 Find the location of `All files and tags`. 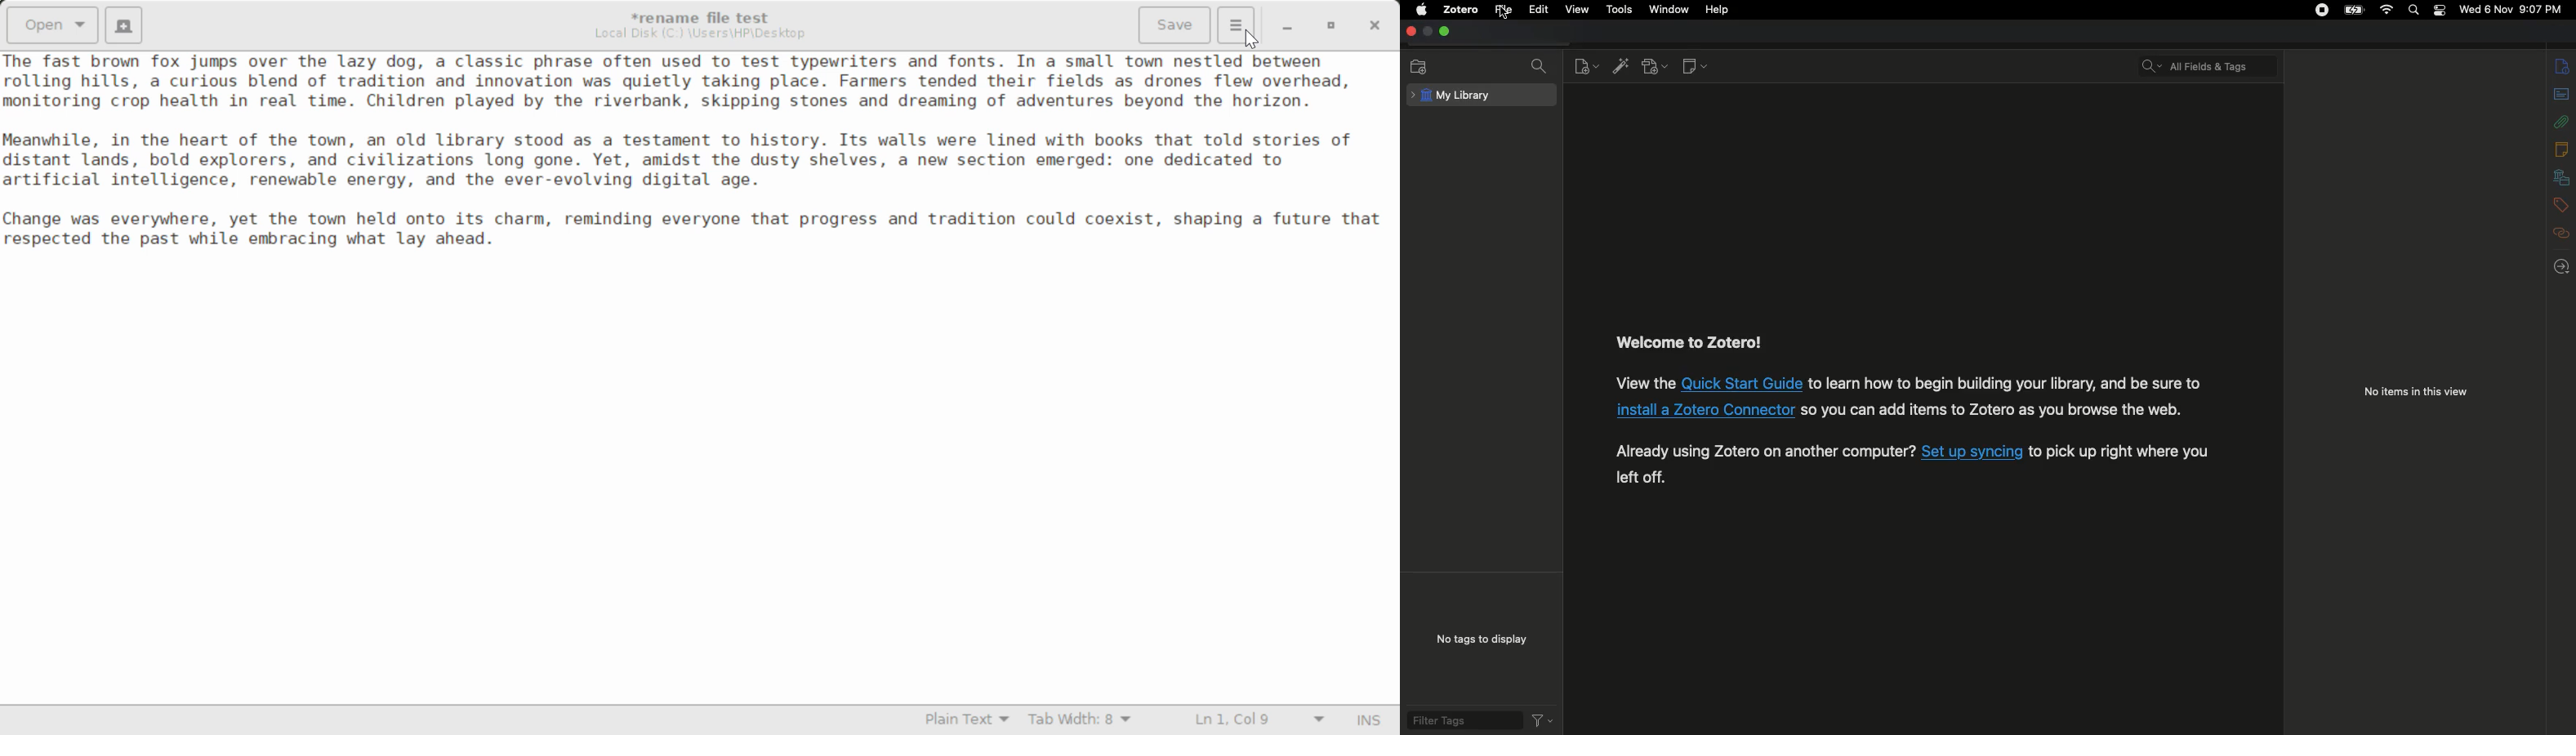

All files and tags is located at coordinates (2212, 62).